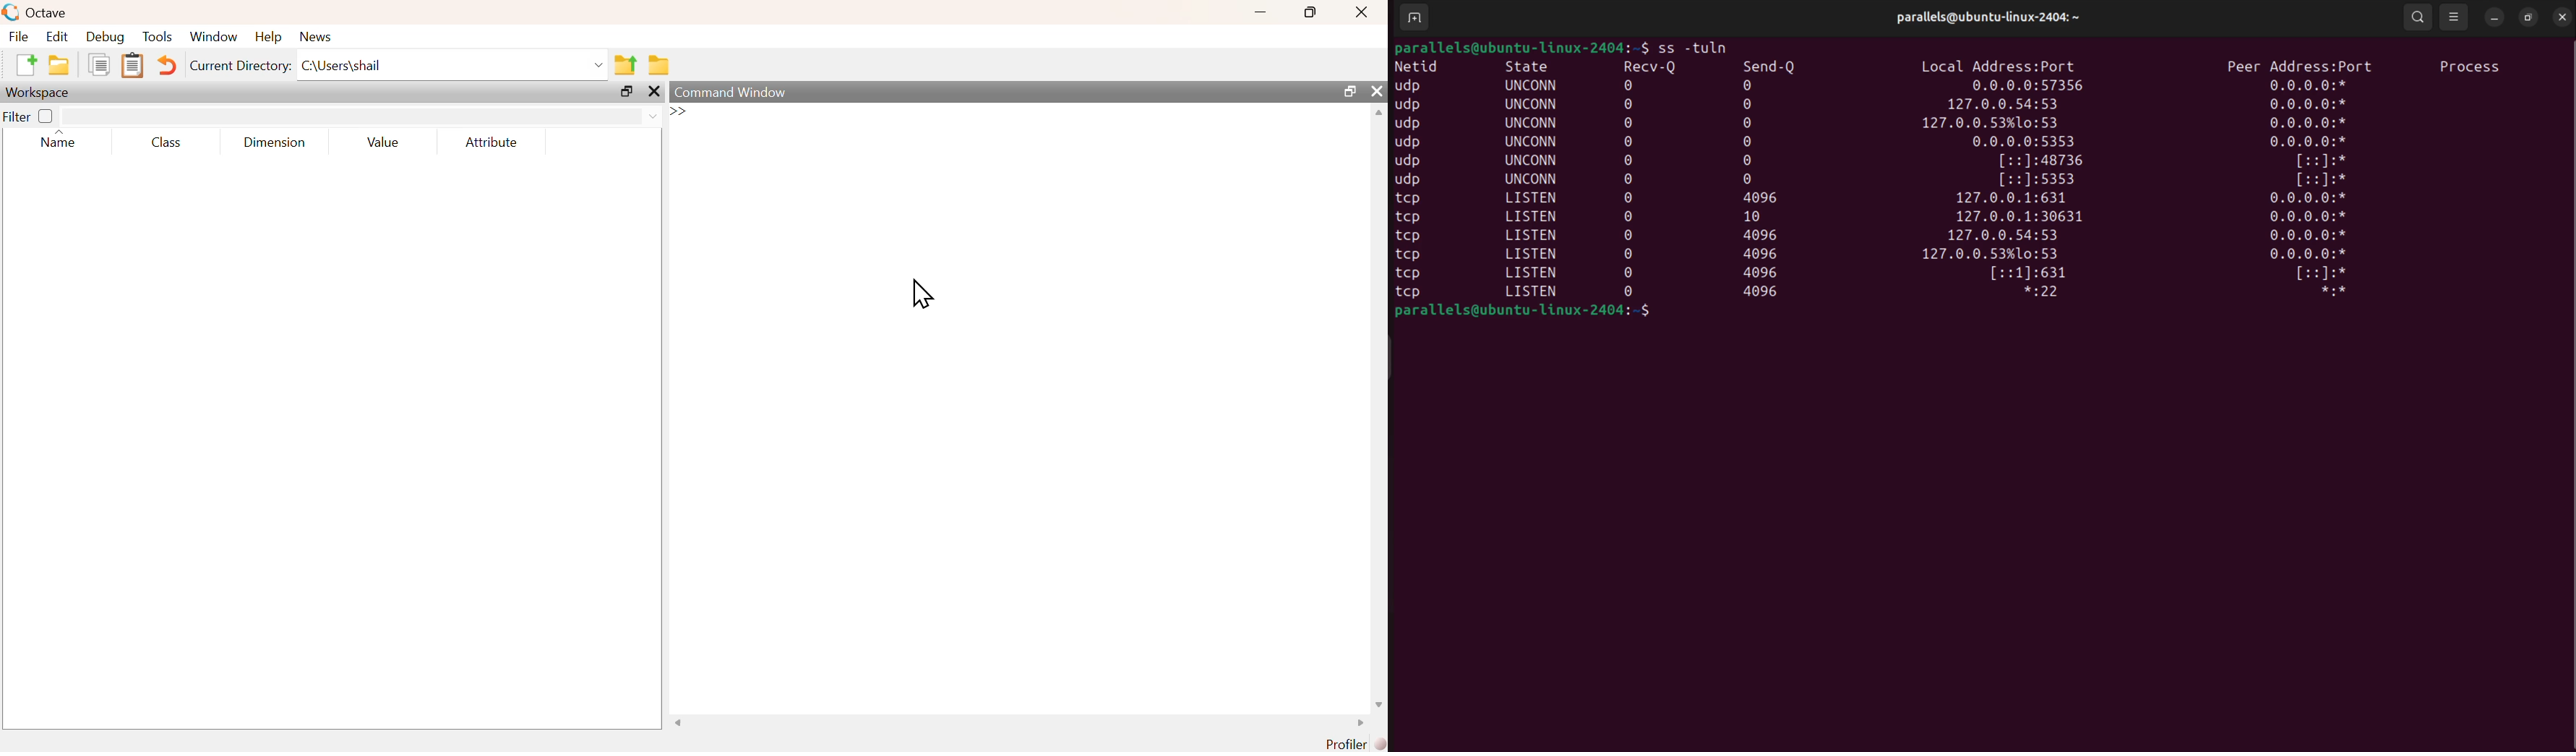 This screenshot has width=2576, height=756. I want to click on maximize, so click(627, 93).